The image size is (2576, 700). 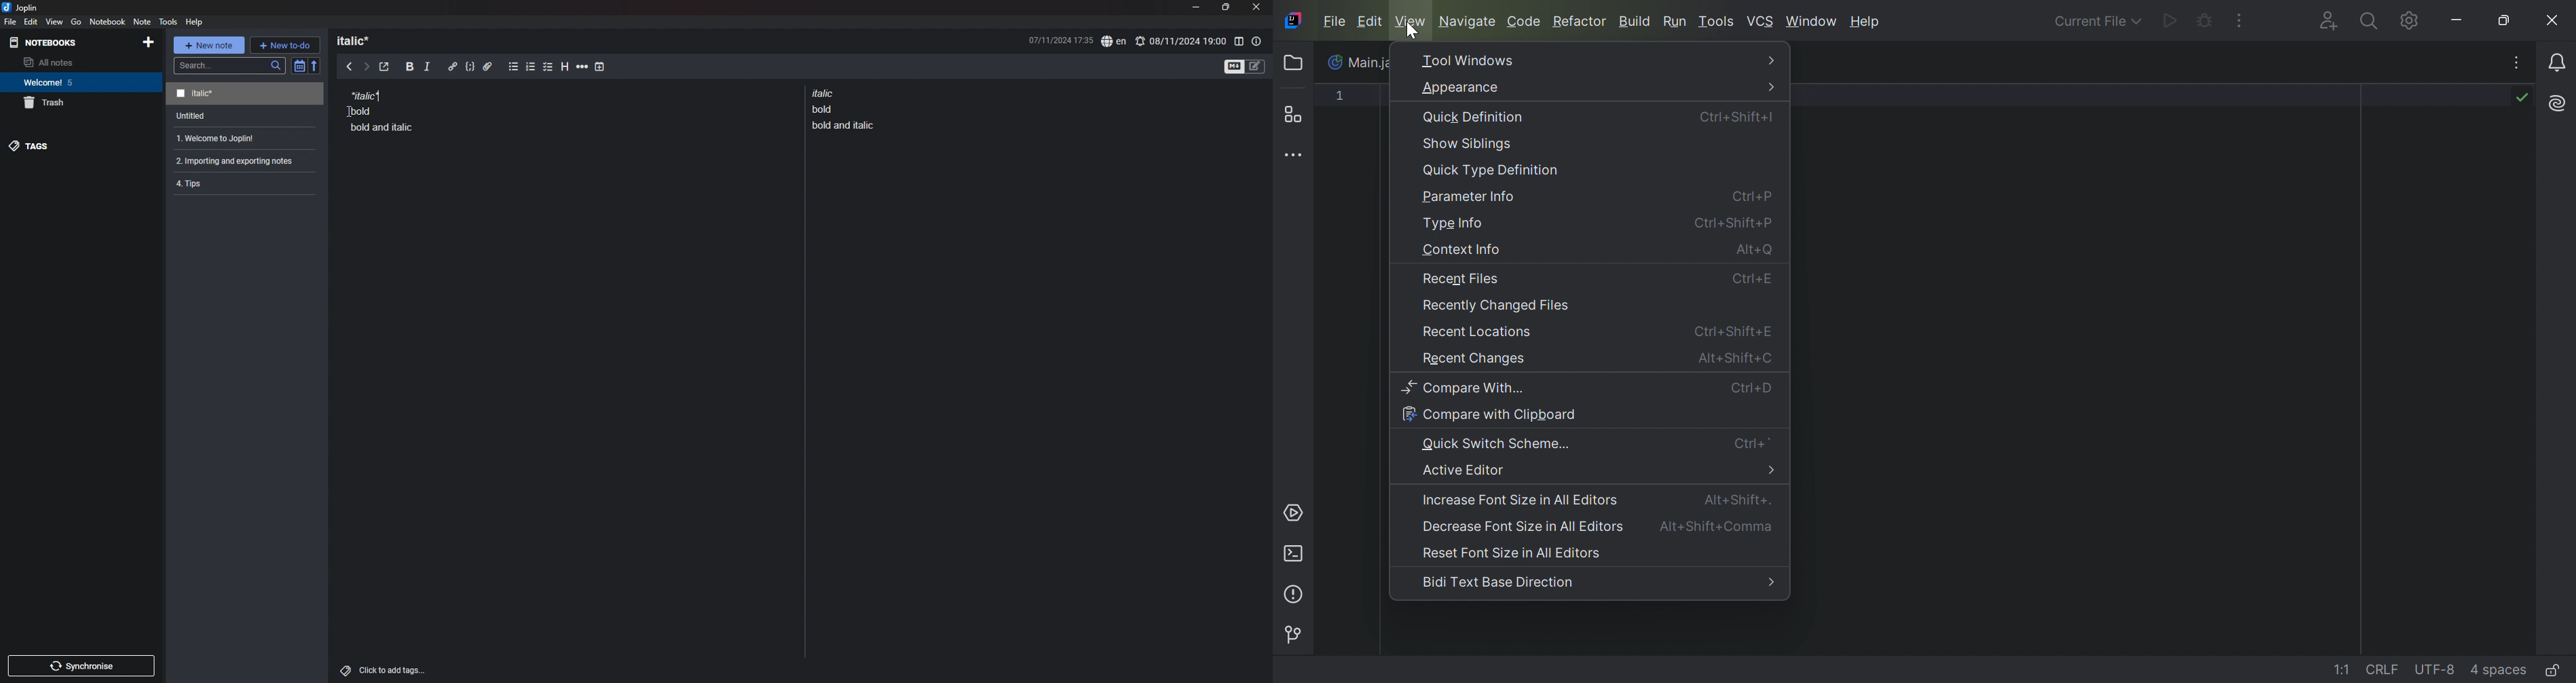 What do you see at coordinates (239, 160) in the screenshot?
I see `note` at bounding box center [239, 160].